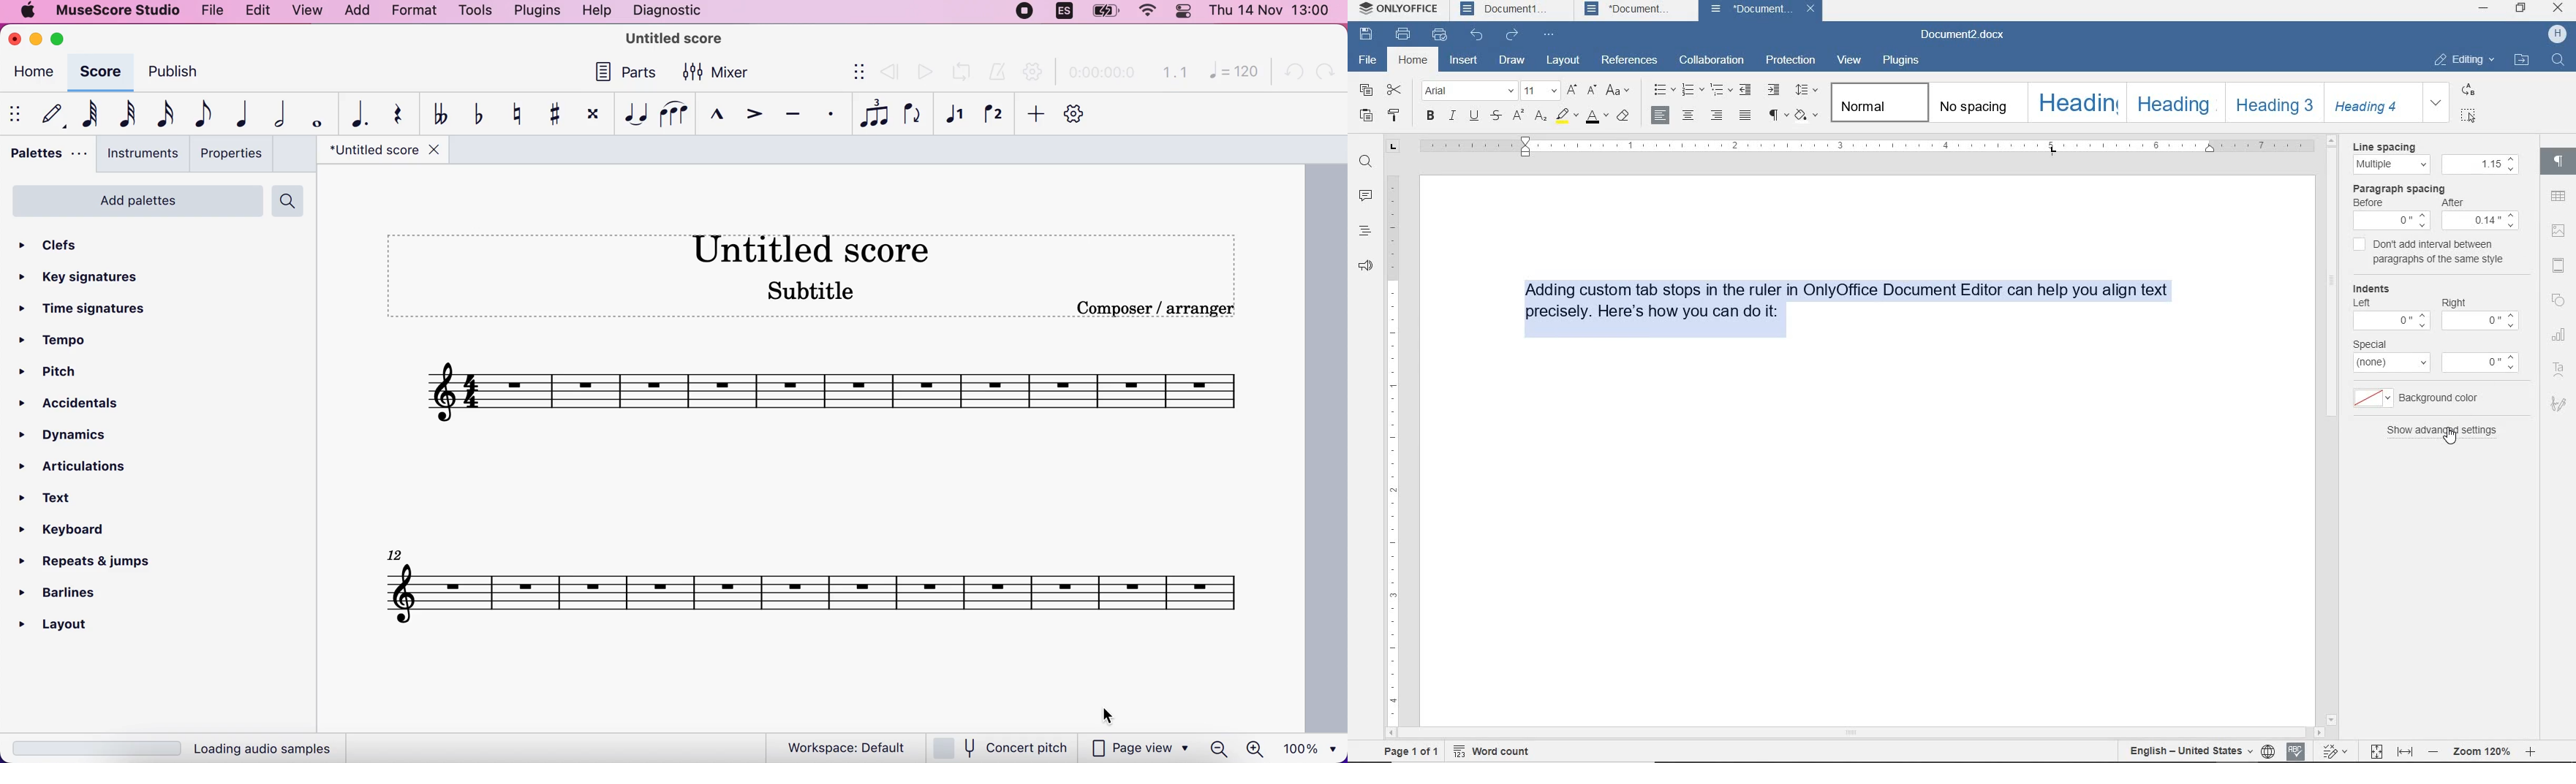  Describe the element at coordinates (1369, 60) in the screenshot. I see `file` at that location.